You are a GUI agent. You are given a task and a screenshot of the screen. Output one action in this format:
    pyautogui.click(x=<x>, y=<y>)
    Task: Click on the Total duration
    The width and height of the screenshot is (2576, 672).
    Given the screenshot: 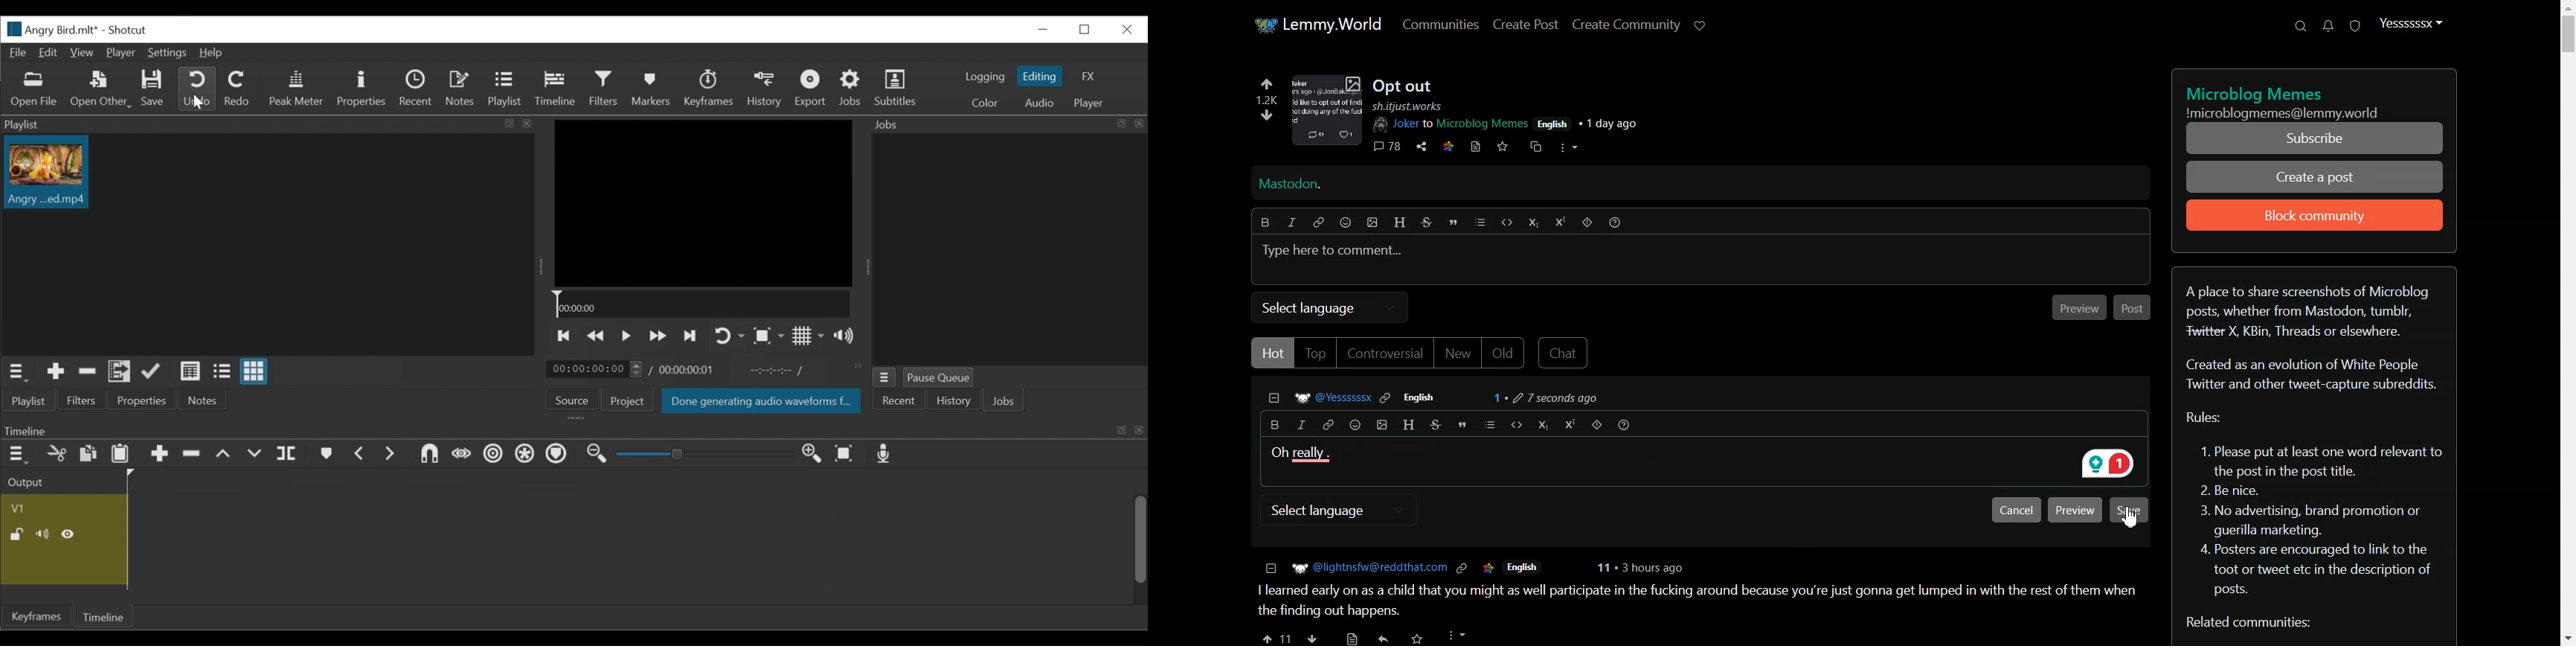 What is the action you would take?
    pyautogui.click(x=688, y=369)
    